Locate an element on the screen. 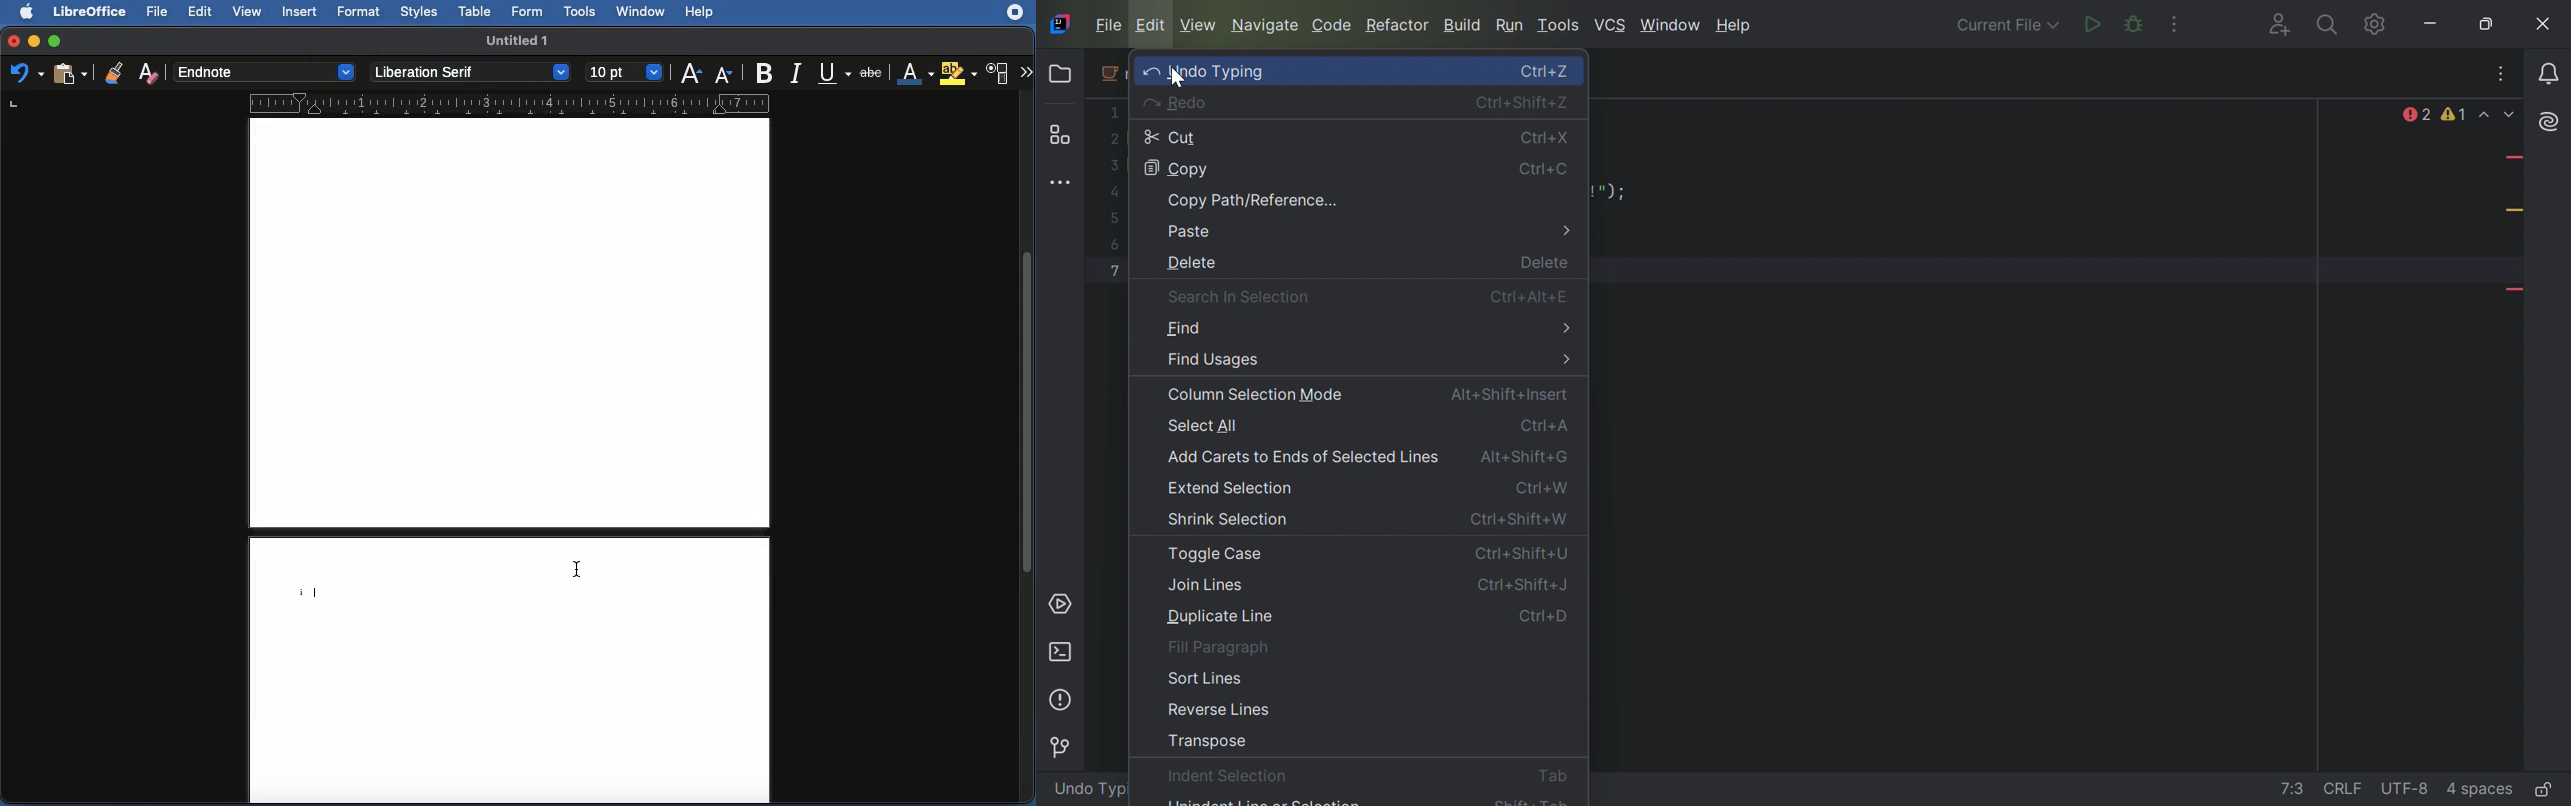 The image size is (2576, 812). Structure is located at coordinates (1058, 134).